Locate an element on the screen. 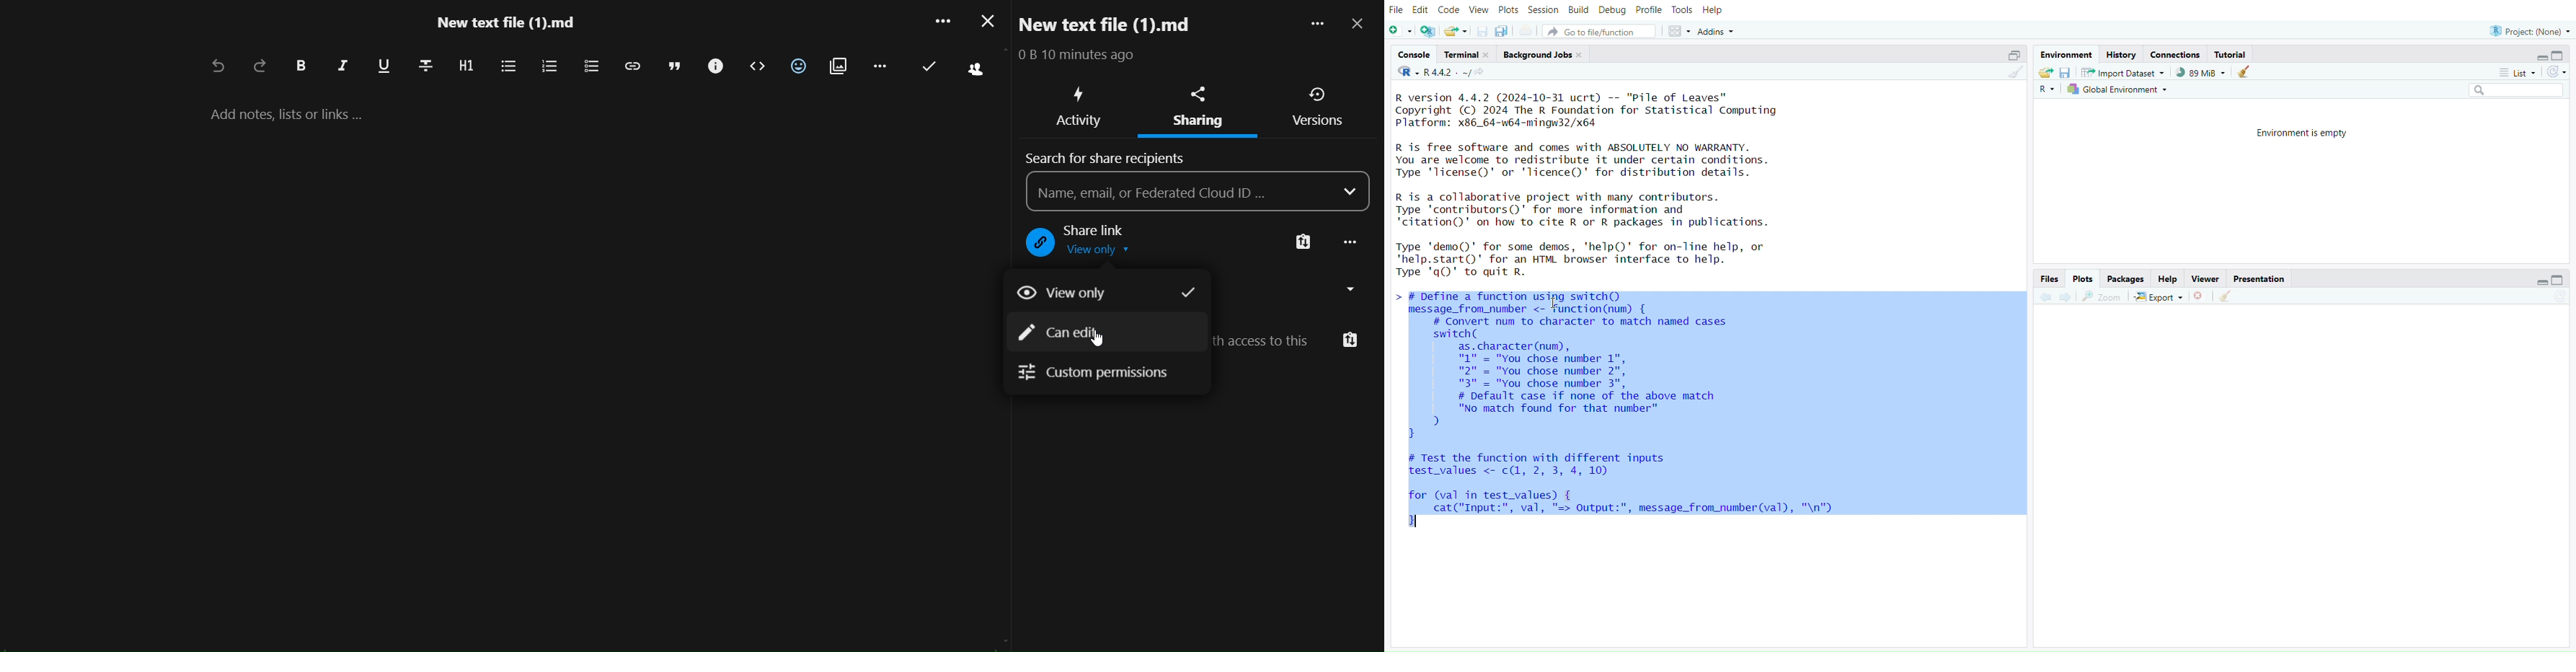  Plots is located at coordinates (2083, 277).